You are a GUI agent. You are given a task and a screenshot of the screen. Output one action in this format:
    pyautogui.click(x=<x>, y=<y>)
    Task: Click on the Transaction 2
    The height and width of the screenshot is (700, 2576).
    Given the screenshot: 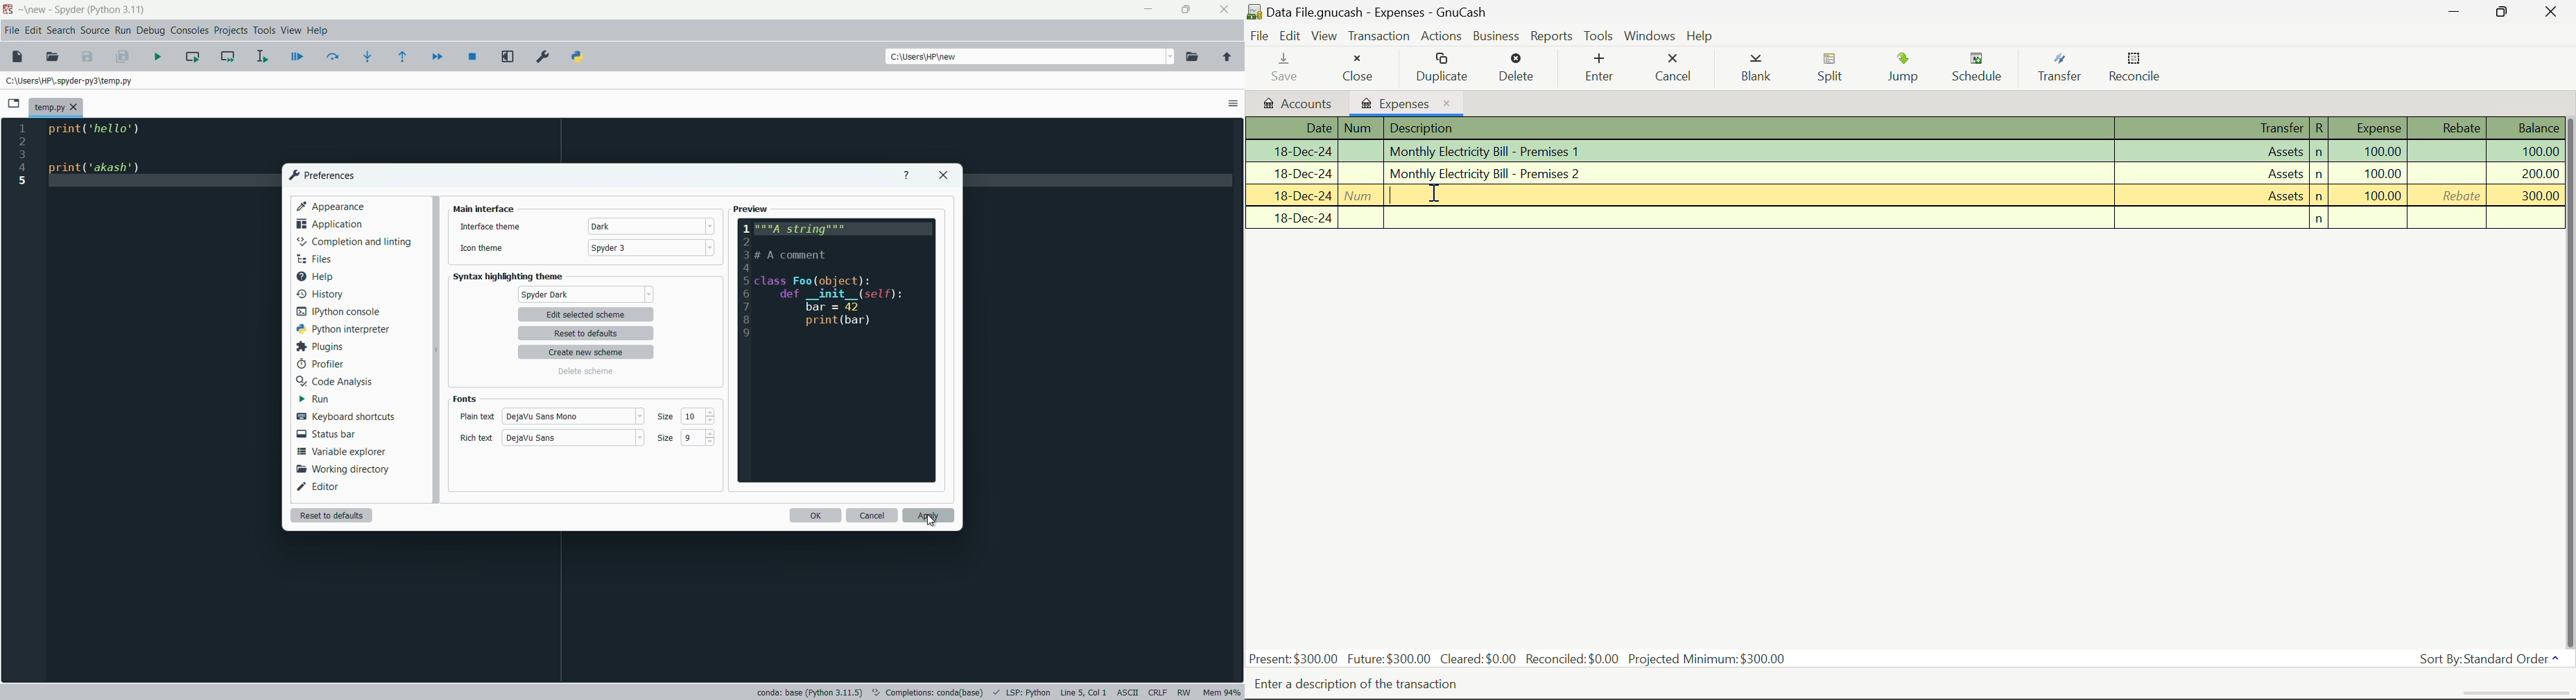 What is the action you would take?
    pyautogui.click(x=1905, y=172)
    